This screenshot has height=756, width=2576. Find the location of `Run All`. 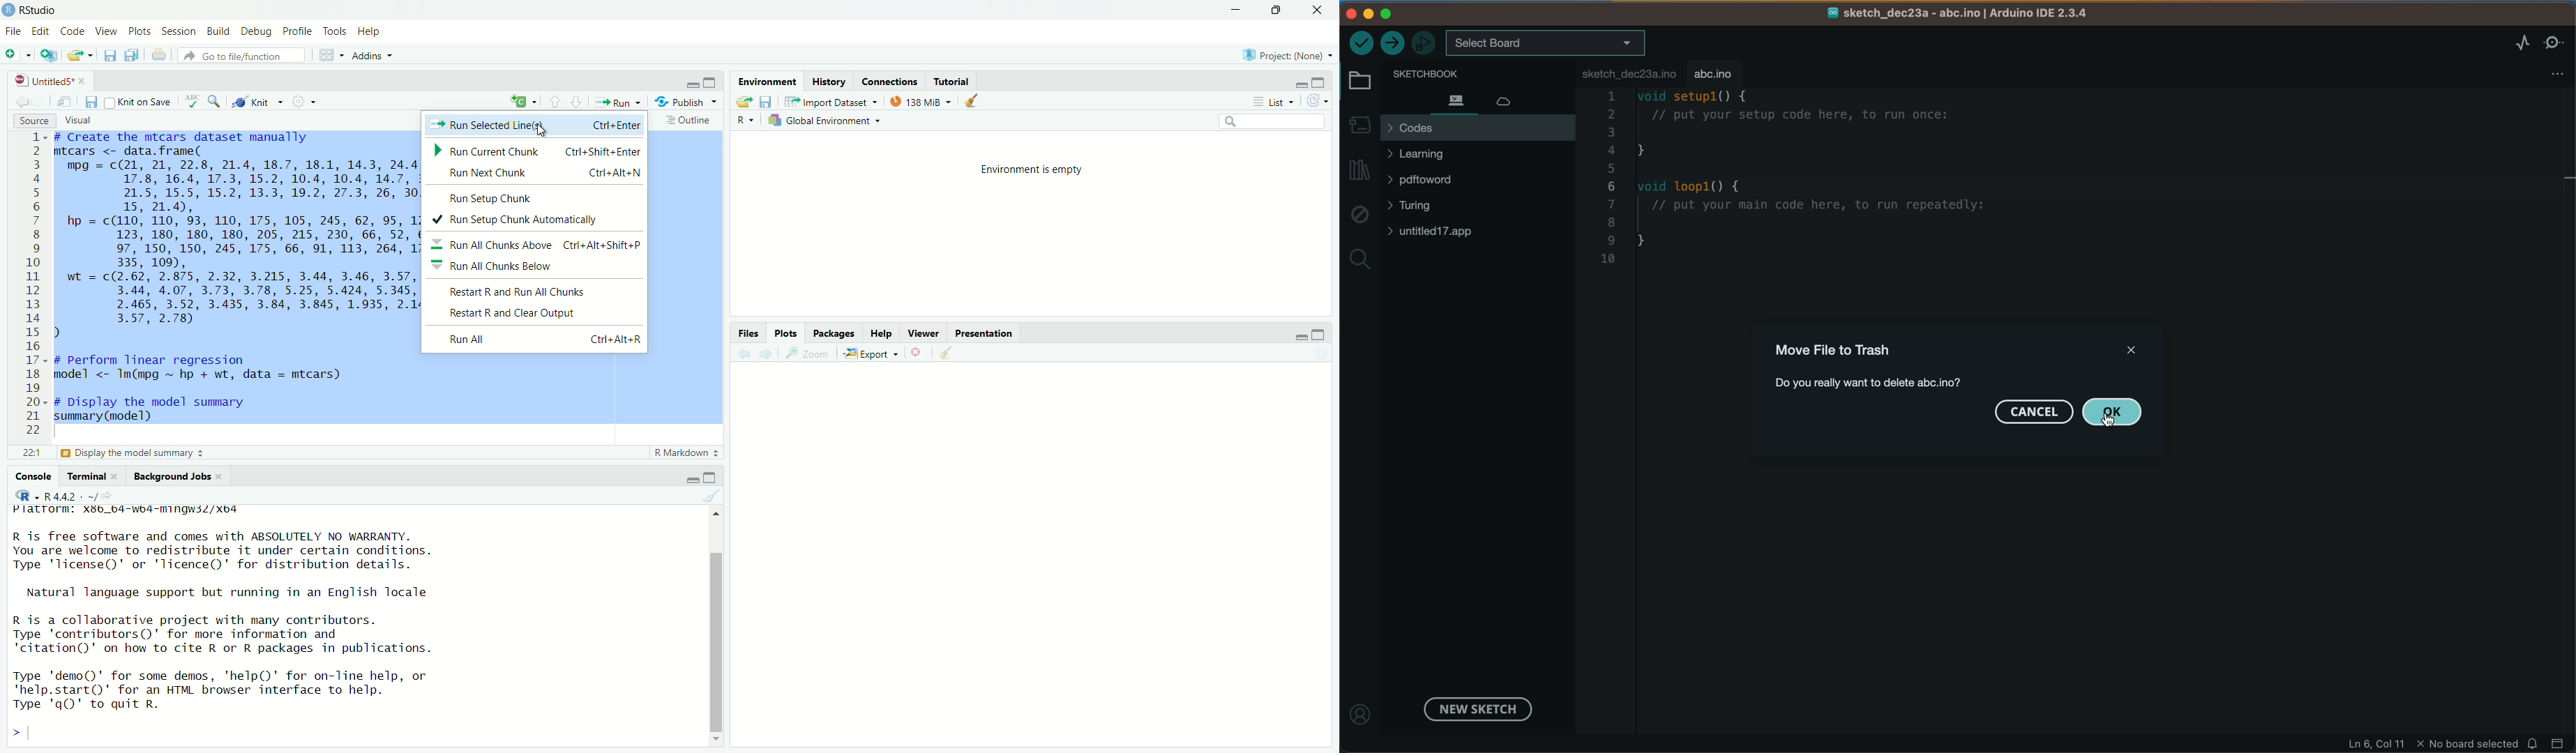

Run All is located at coordinates (468, 339).